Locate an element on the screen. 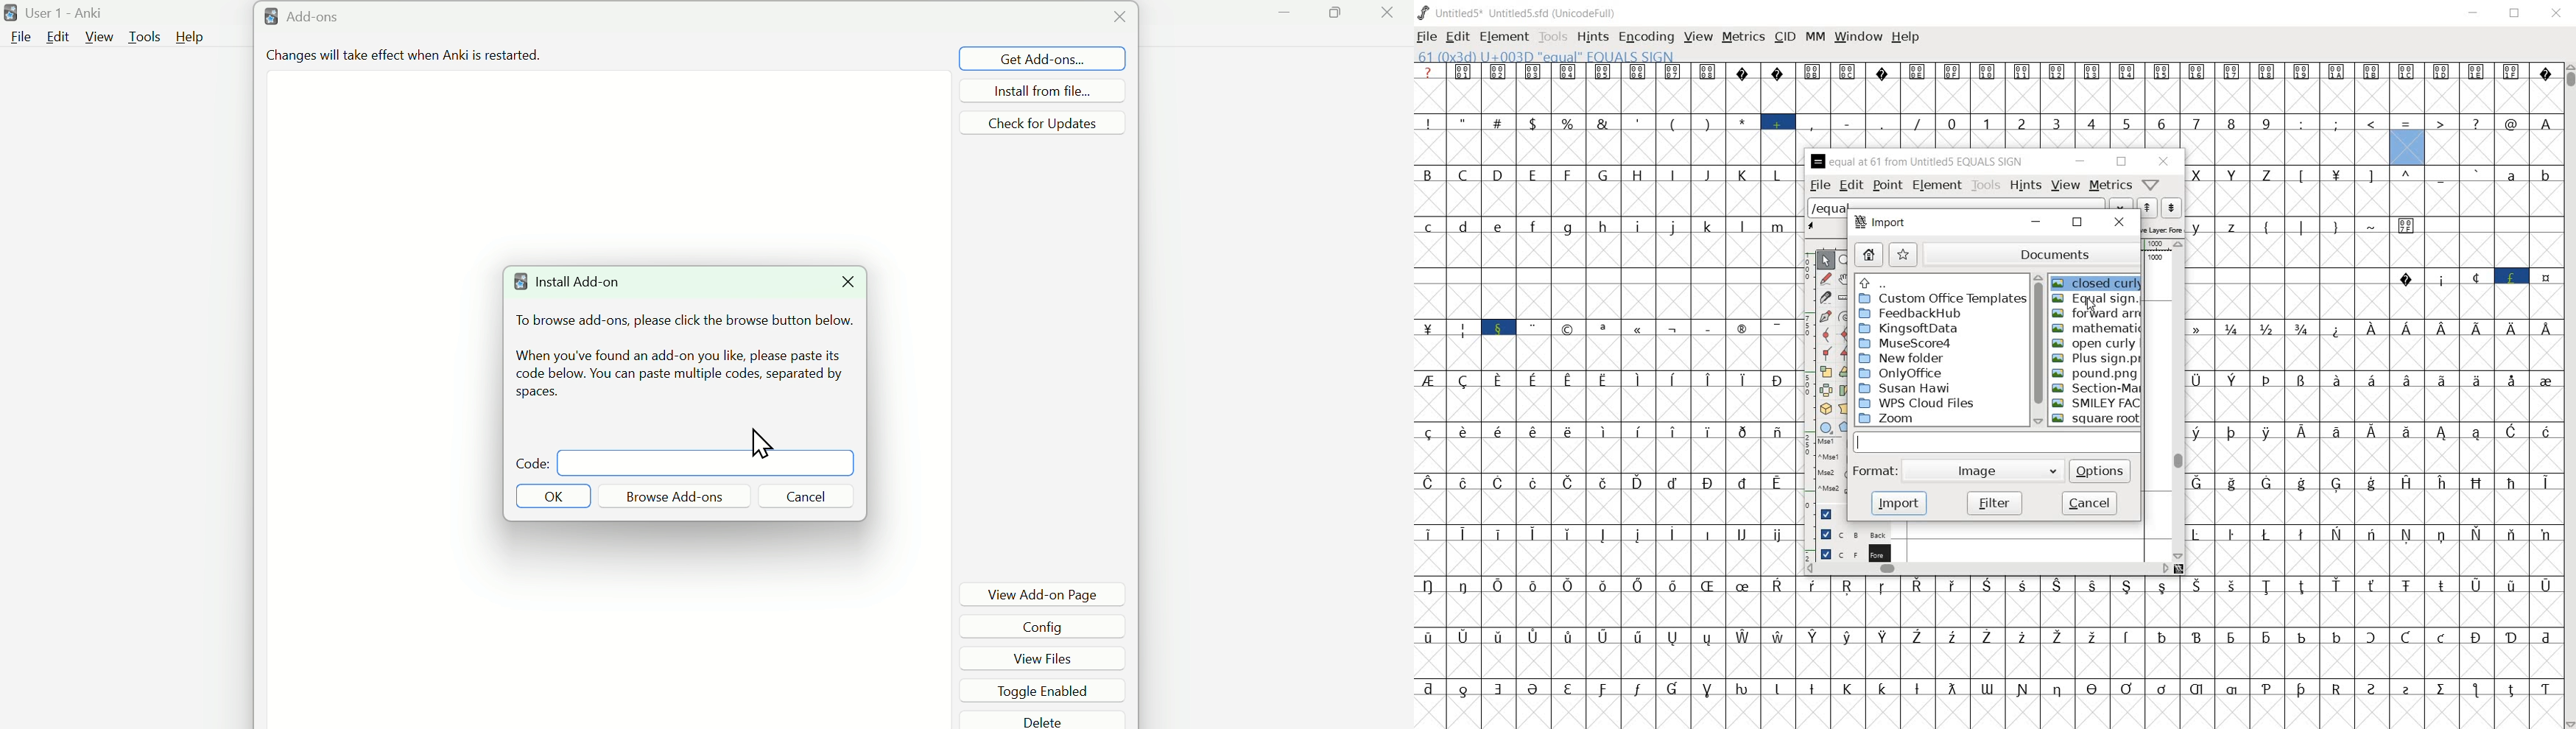 The width and height of the screenshot is (2576, 756). Cursor is located at coordinates (753, 443).